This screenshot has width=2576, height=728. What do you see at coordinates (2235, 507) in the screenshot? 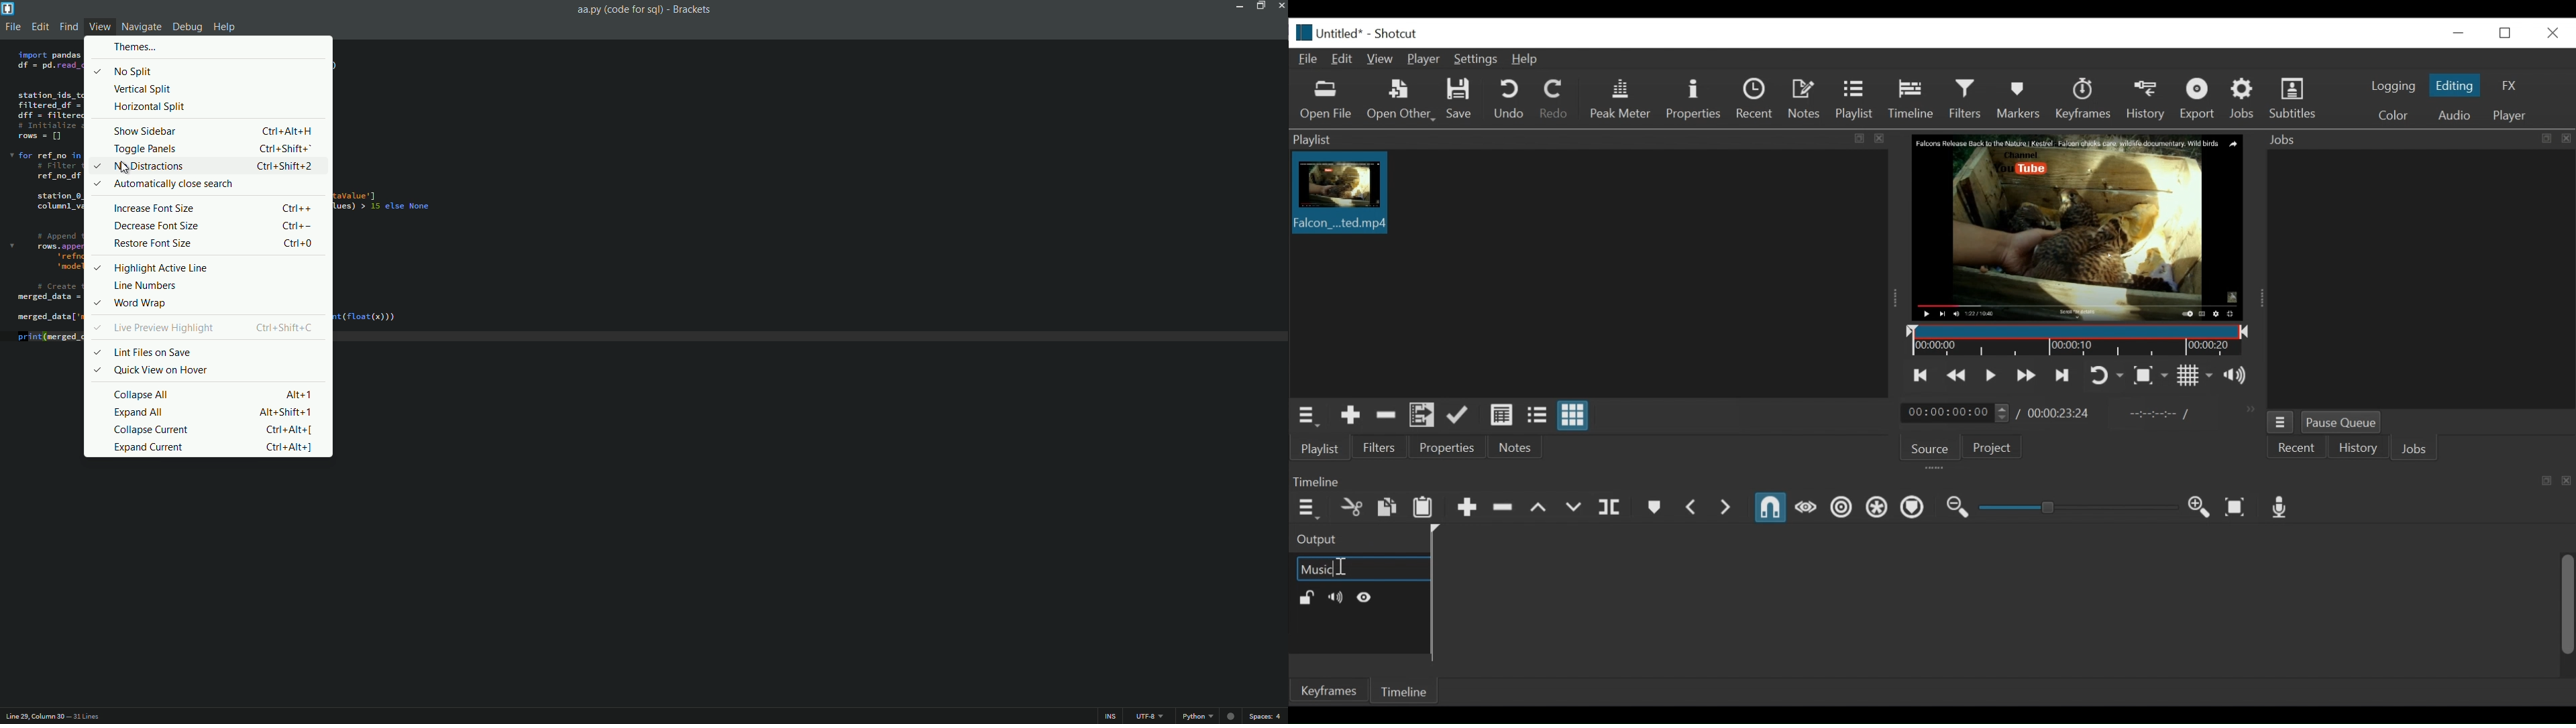
I see `Zoom Timeline to fit` at bounding box center [2235, 507].